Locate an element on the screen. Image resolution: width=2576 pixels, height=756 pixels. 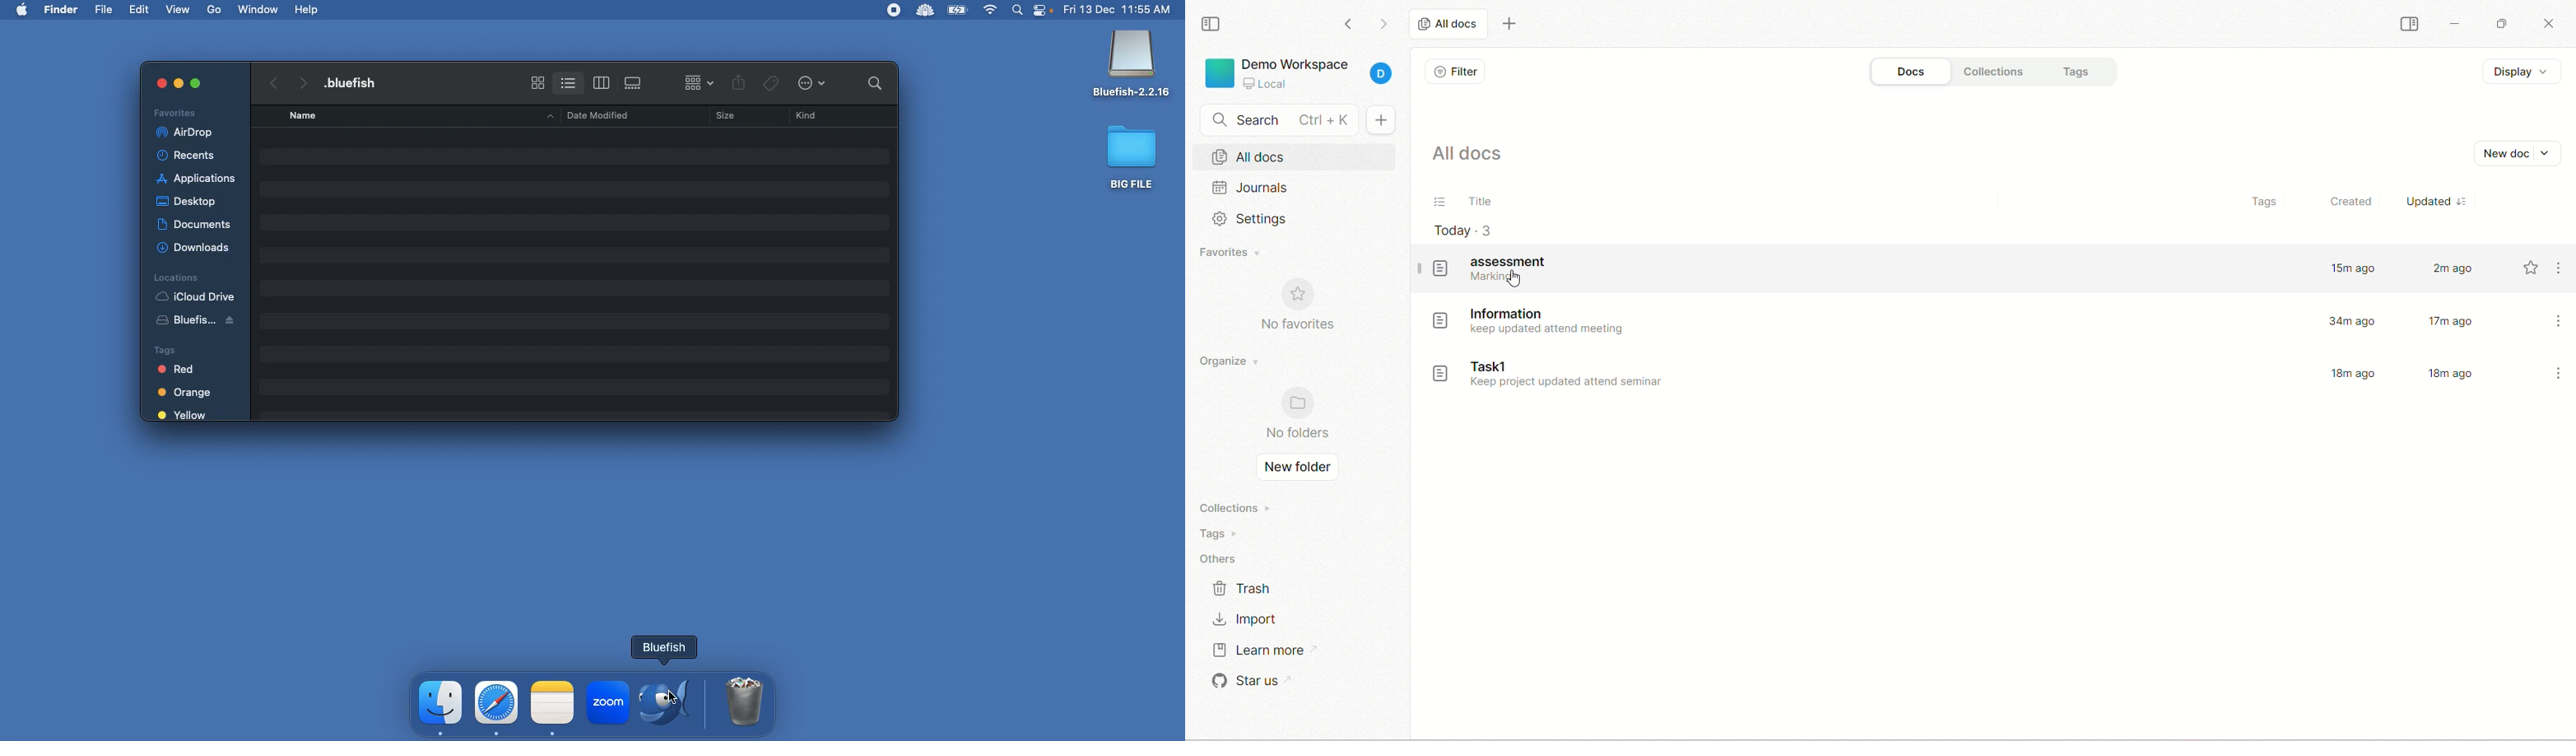
display is located at coordinates (2524, 71).